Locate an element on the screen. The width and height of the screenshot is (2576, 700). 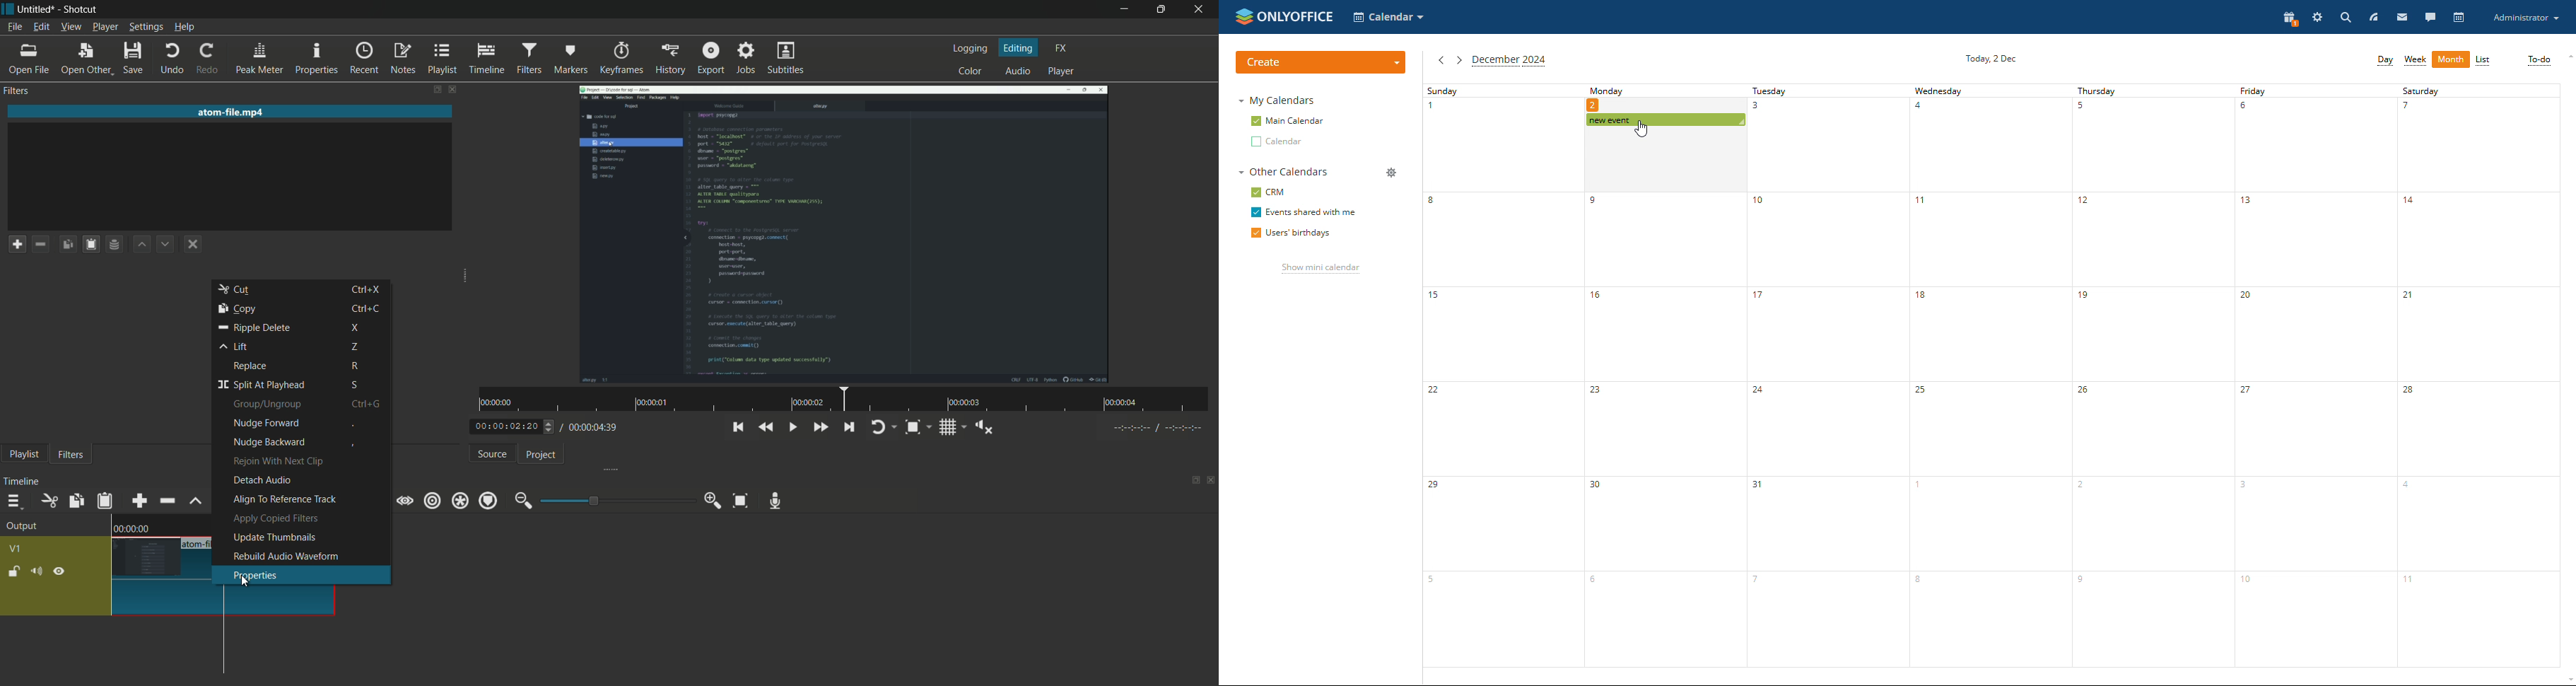
imported file name is located at coordinates (228, 113).